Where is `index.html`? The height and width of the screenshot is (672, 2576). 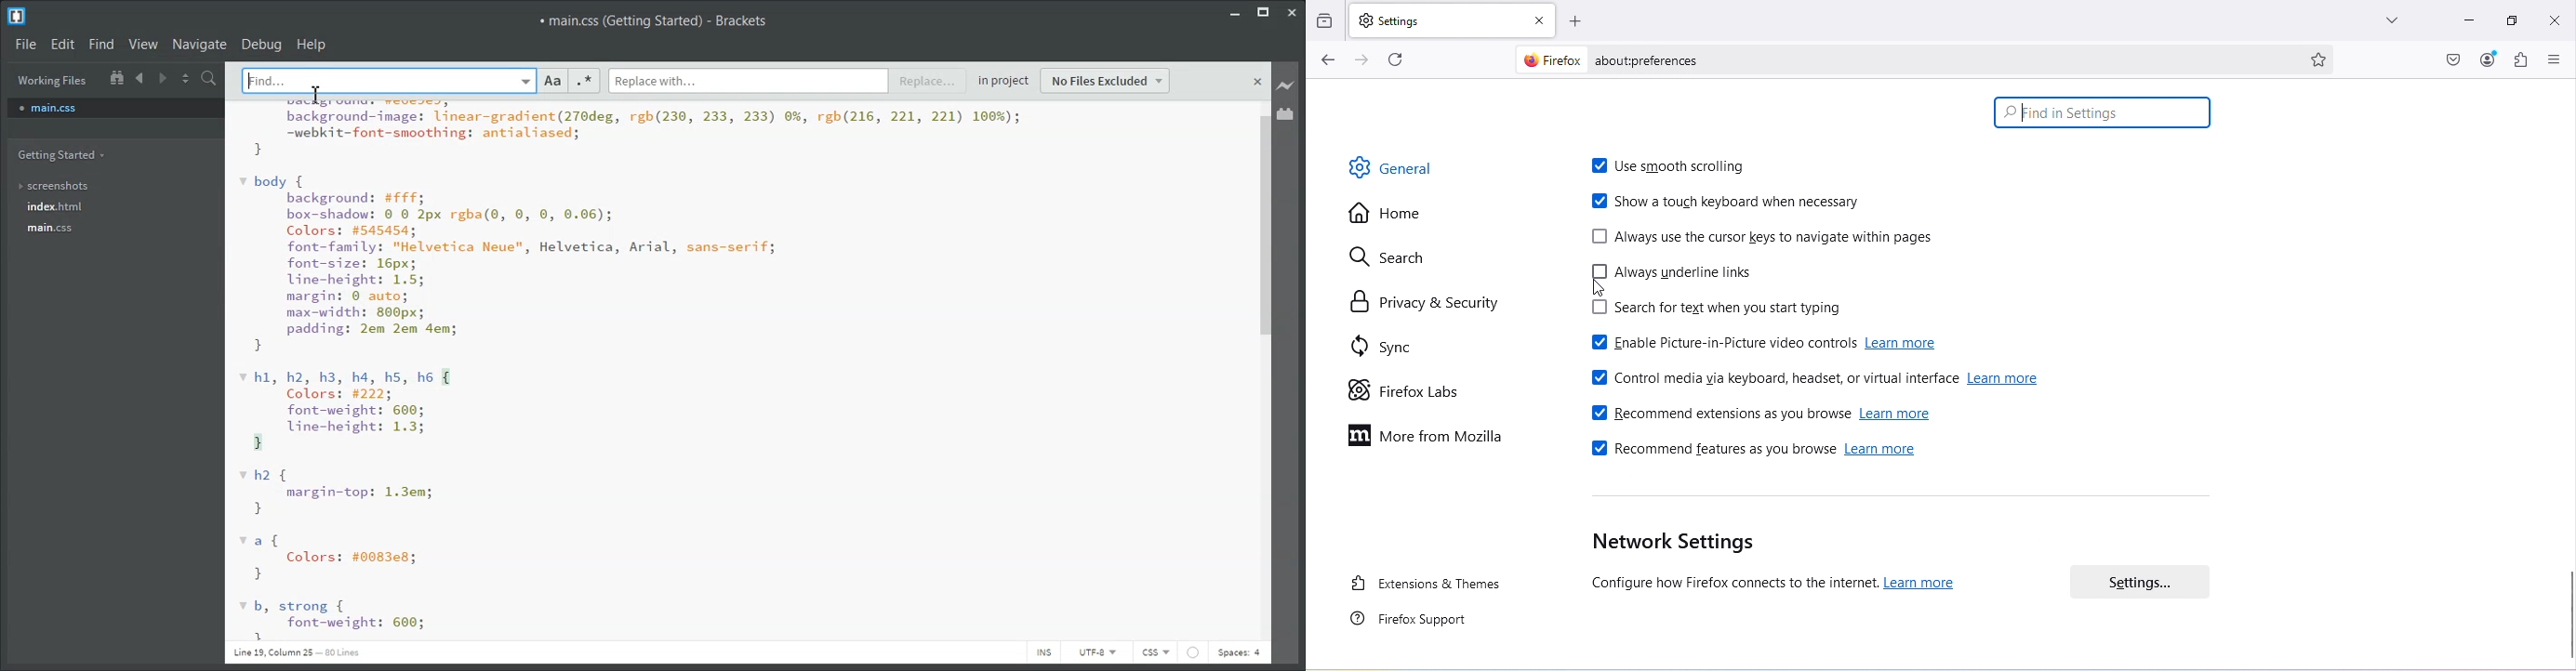
index.html is located at coordinates (64, 207).